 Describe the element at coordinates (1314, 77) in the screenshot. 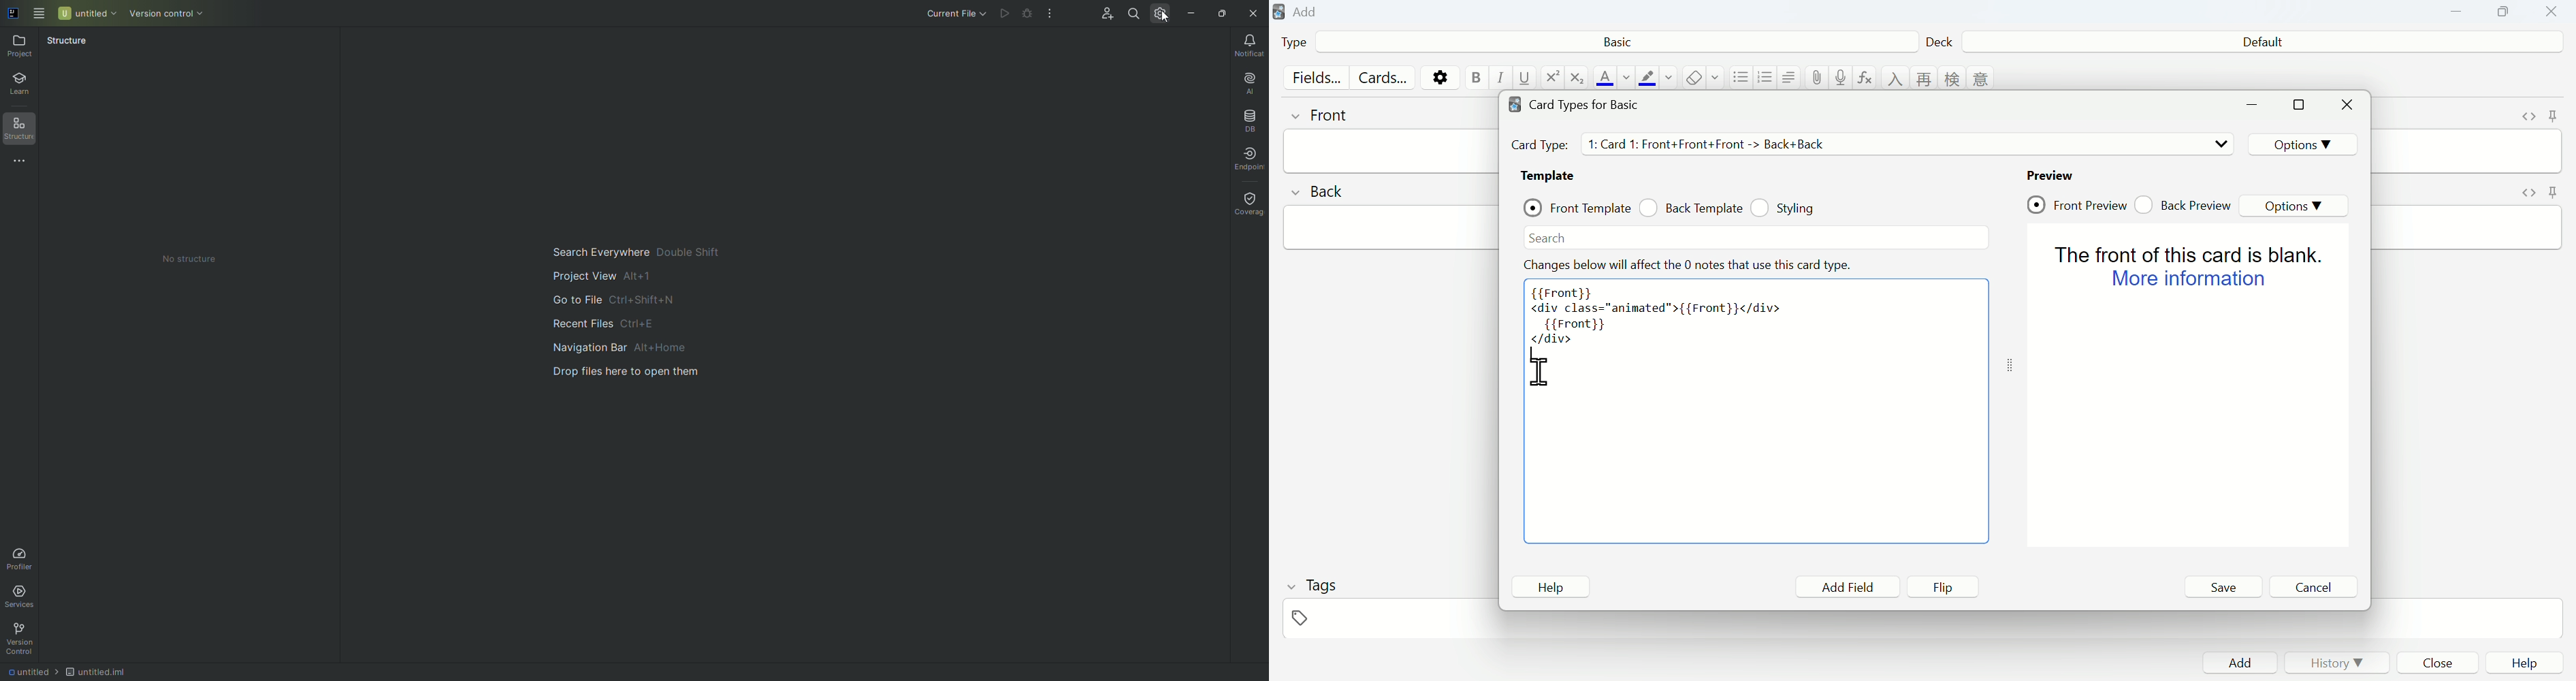

I see `Fields` at that location.